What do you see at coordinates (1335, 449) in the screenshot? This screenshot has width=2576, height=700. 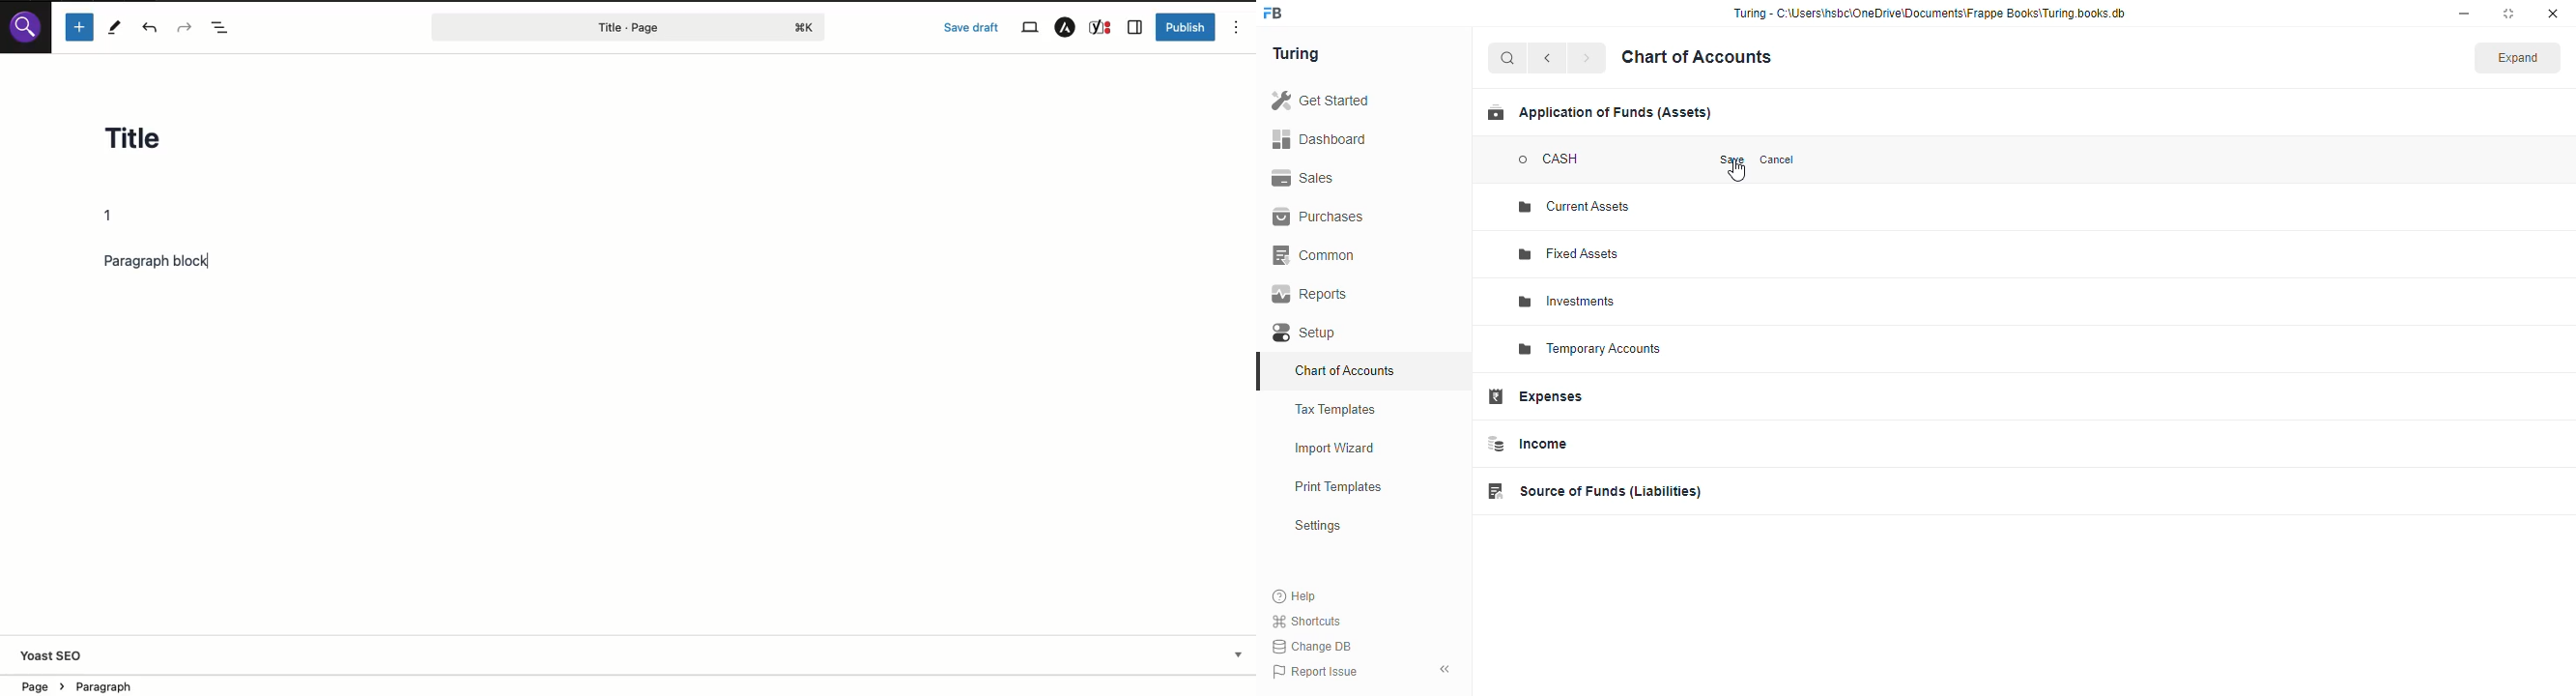 I see `import wizard` at bounding box center [1335, 449].